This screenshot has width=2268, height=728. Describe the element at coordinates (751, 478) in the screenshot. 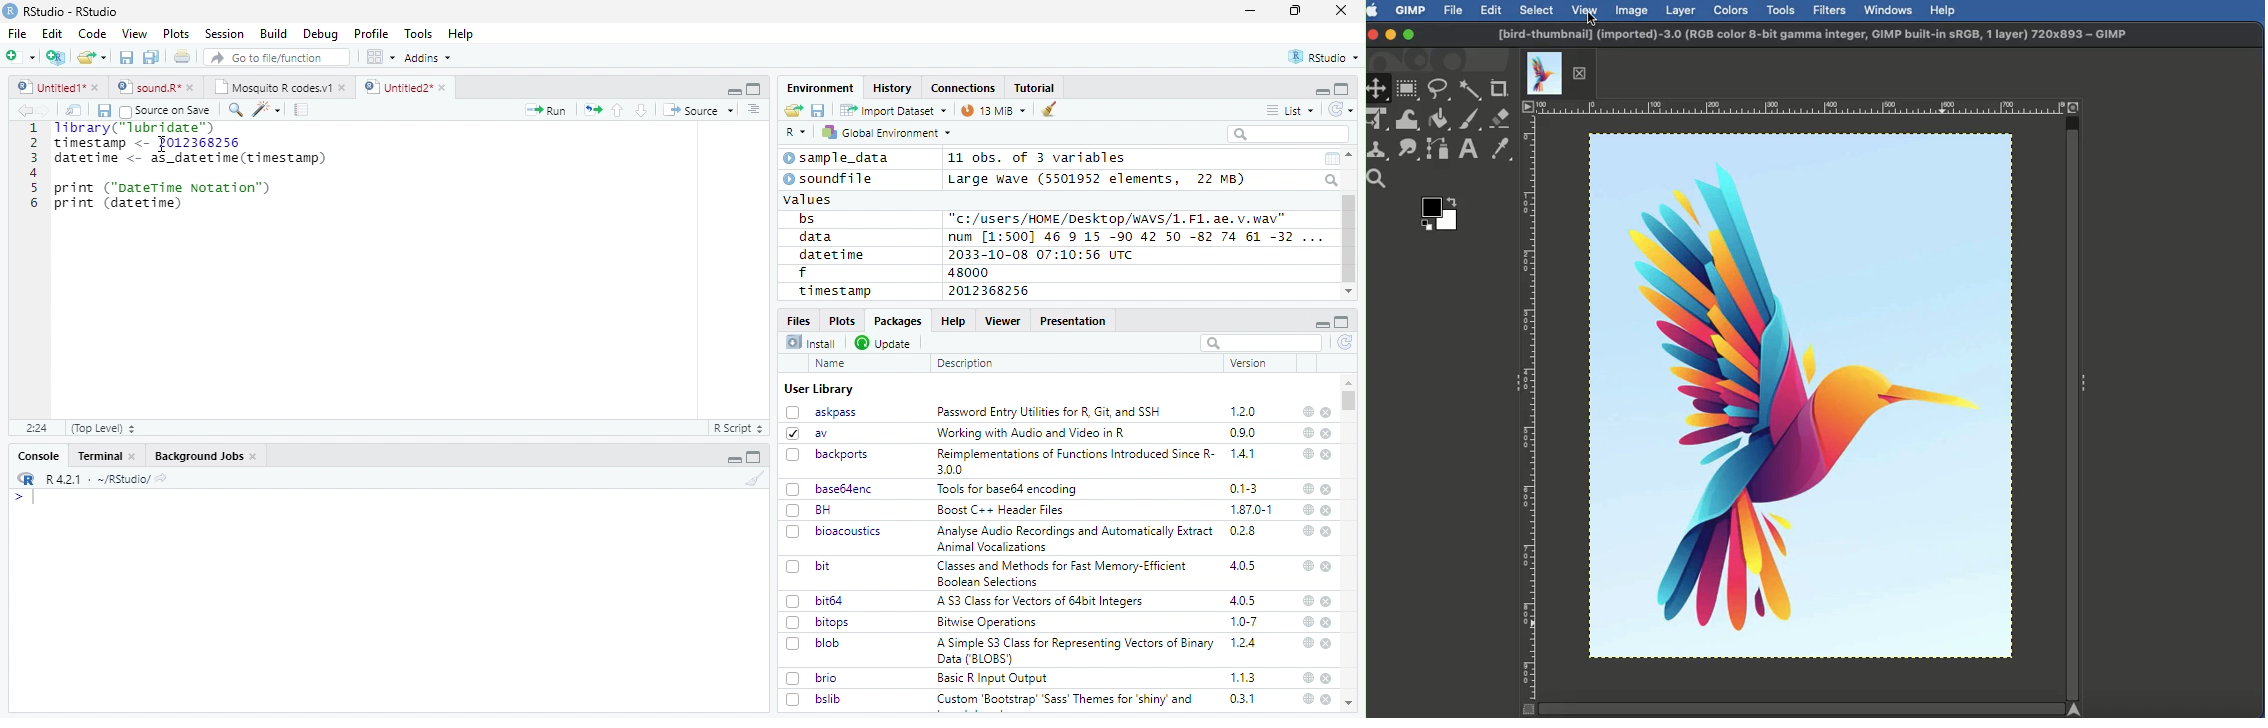

I see `clear workspace` at that location.